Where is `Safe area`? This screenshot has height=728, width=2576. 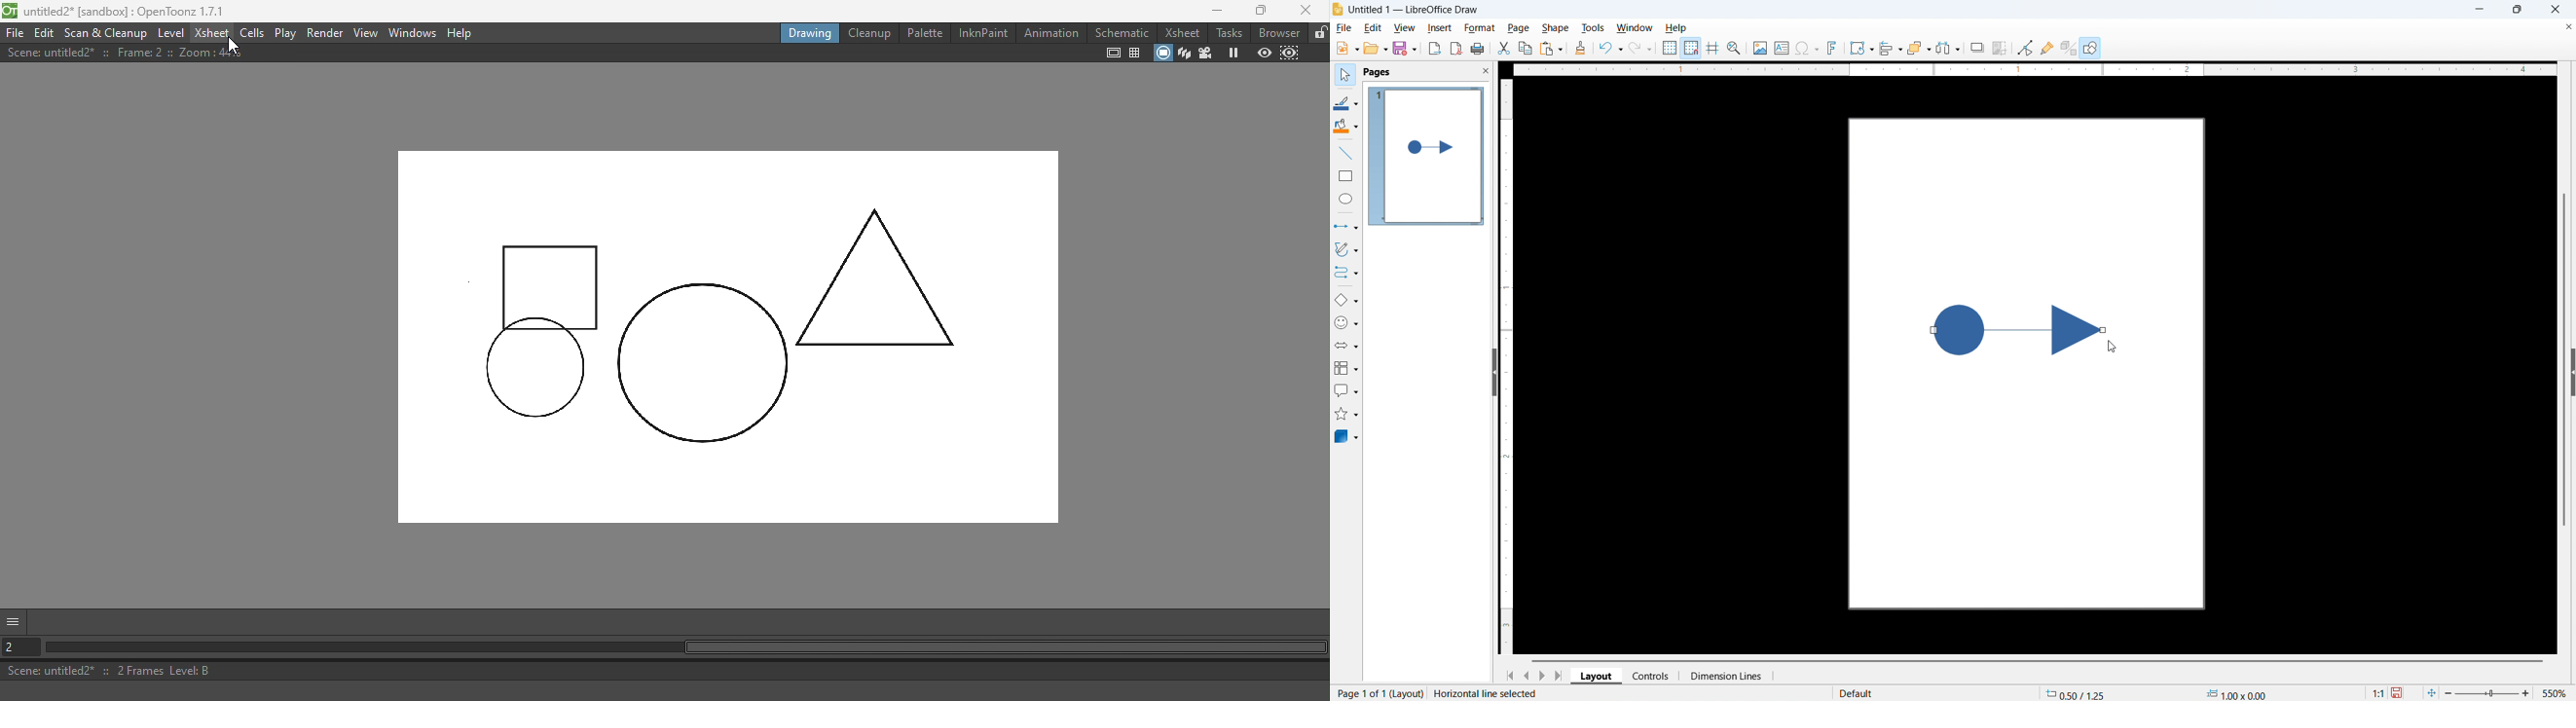
Safe area is located at coordinates (1114, 54).